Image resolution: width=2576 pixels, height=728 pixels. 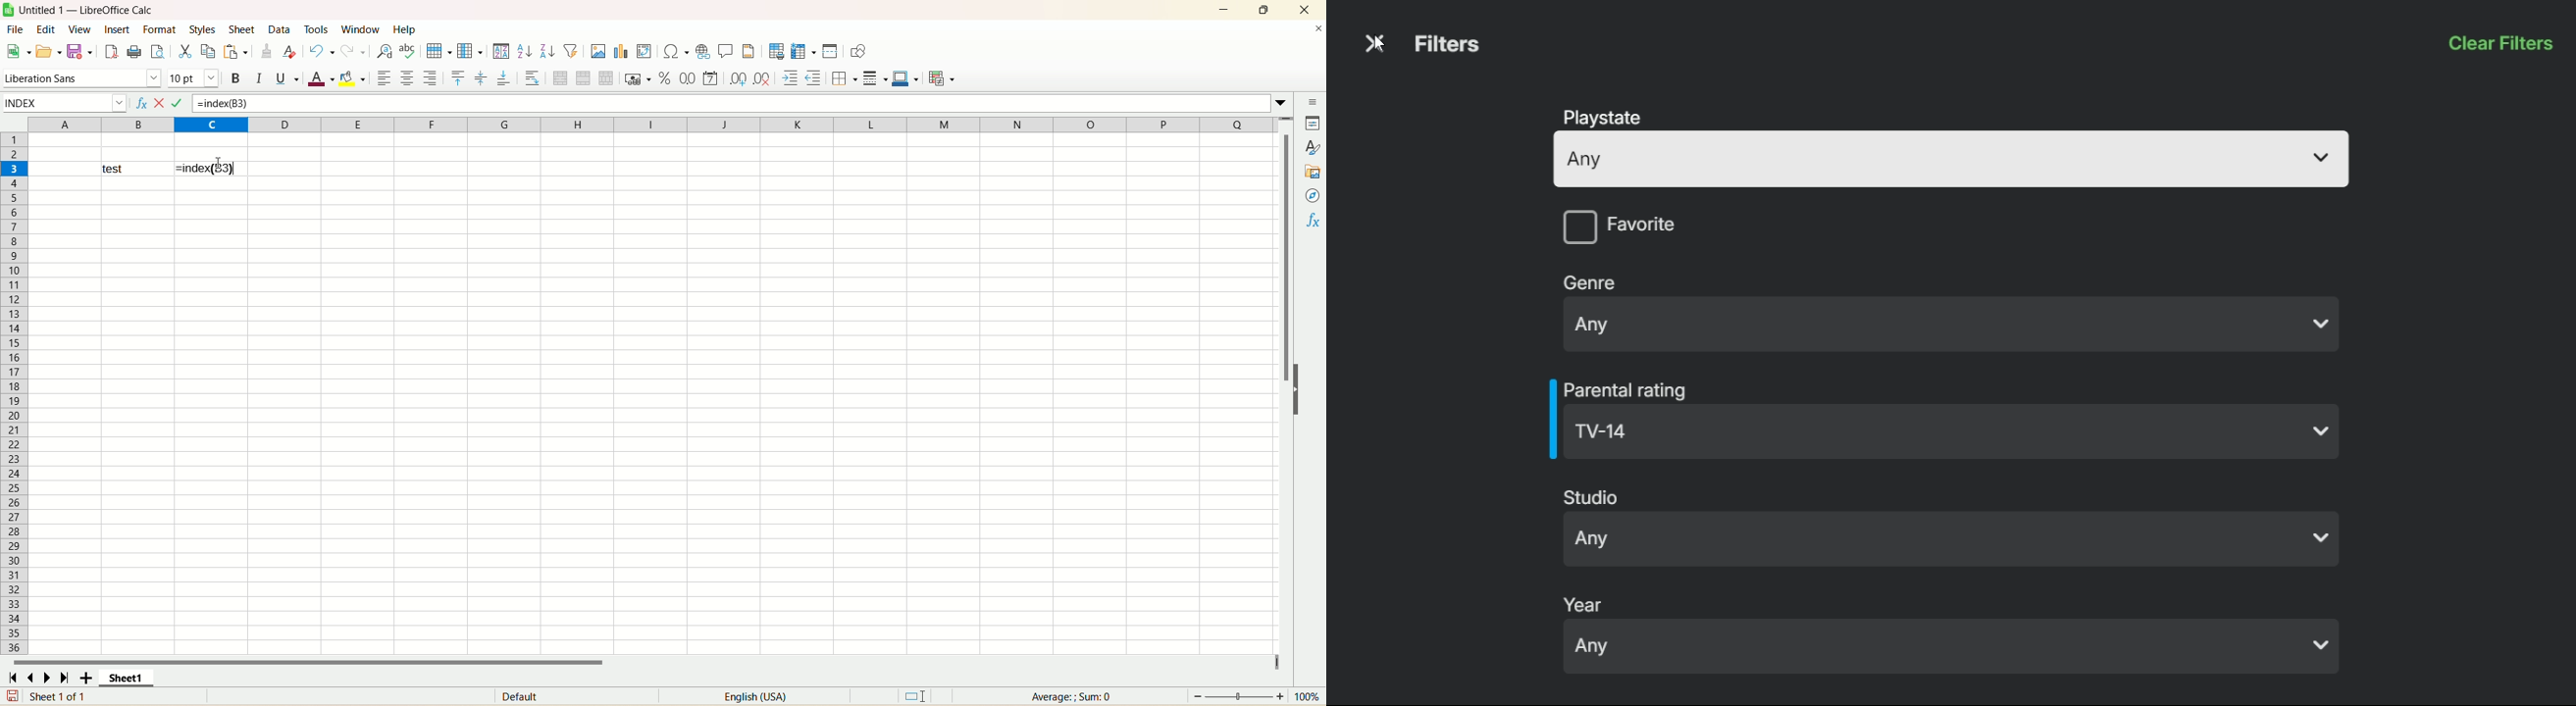 I want to click on English (USA), so click(x=755, y=696).